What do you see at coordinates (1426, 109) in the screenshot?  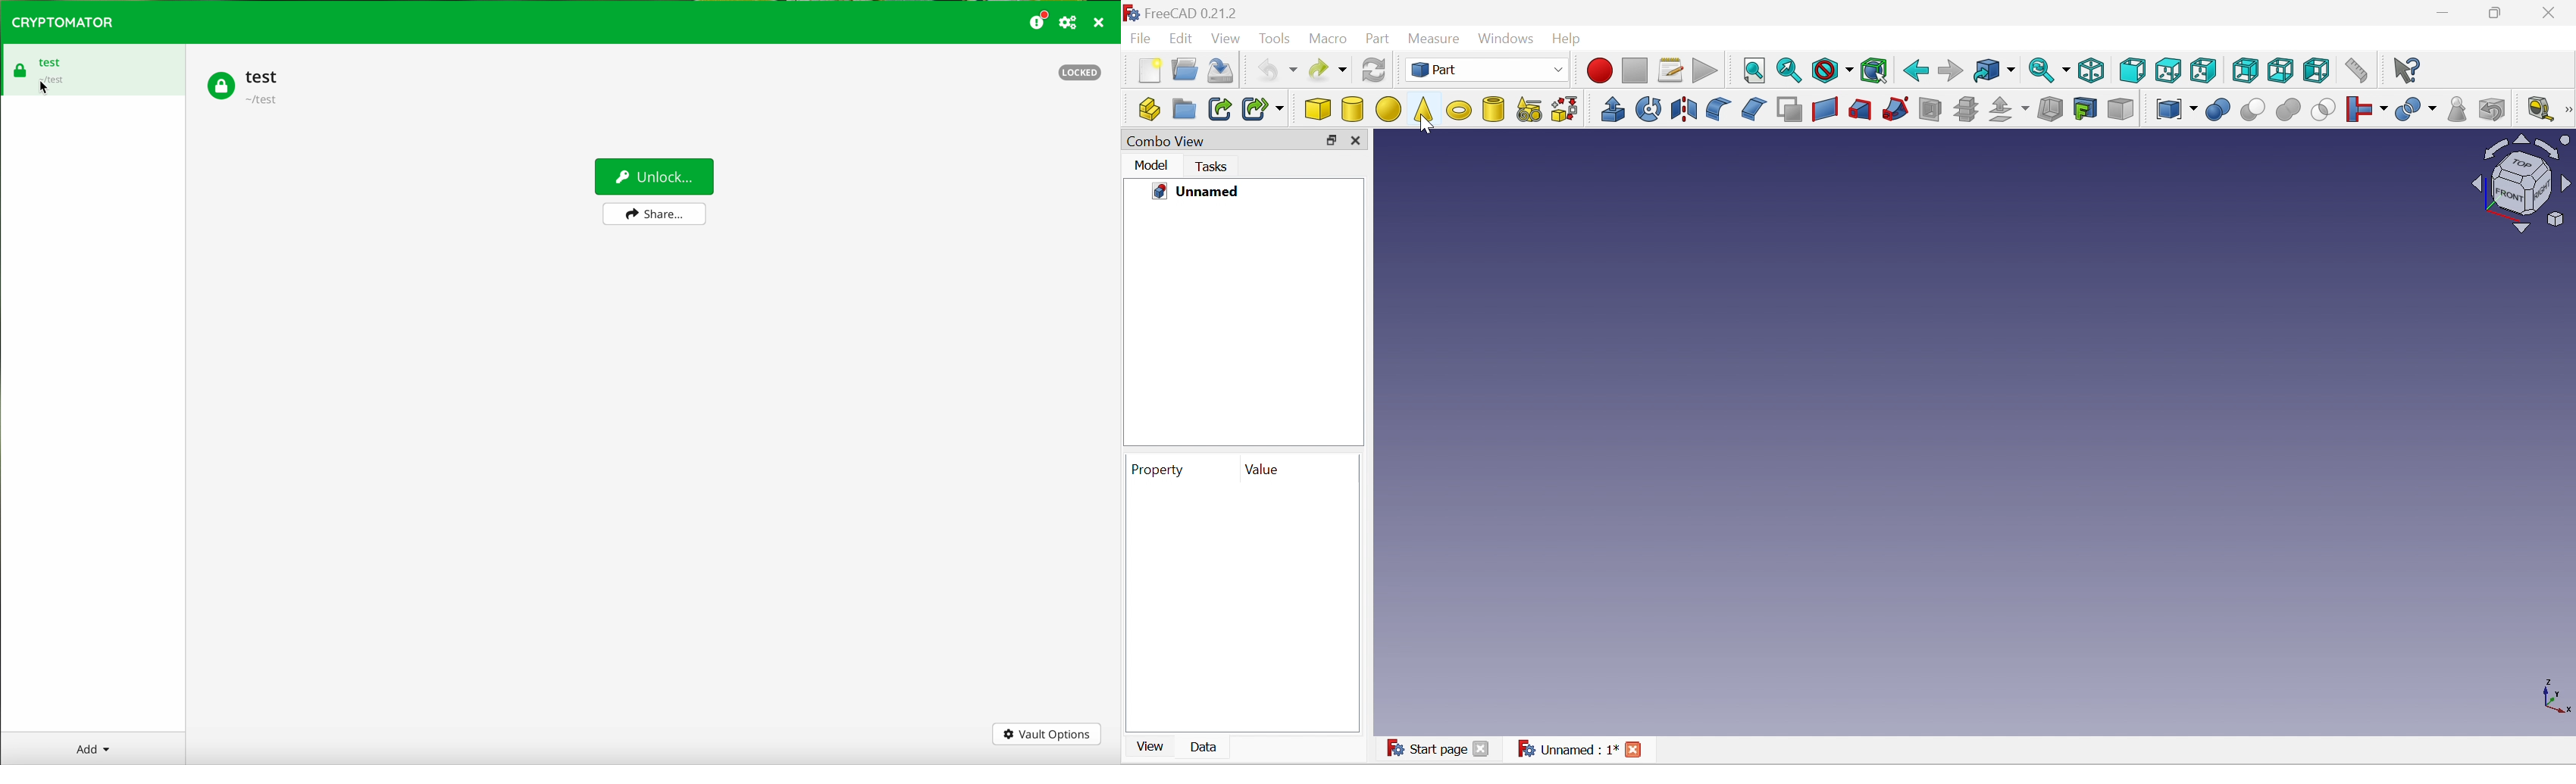 I see `Cone` at bounding box center [1426, 109].